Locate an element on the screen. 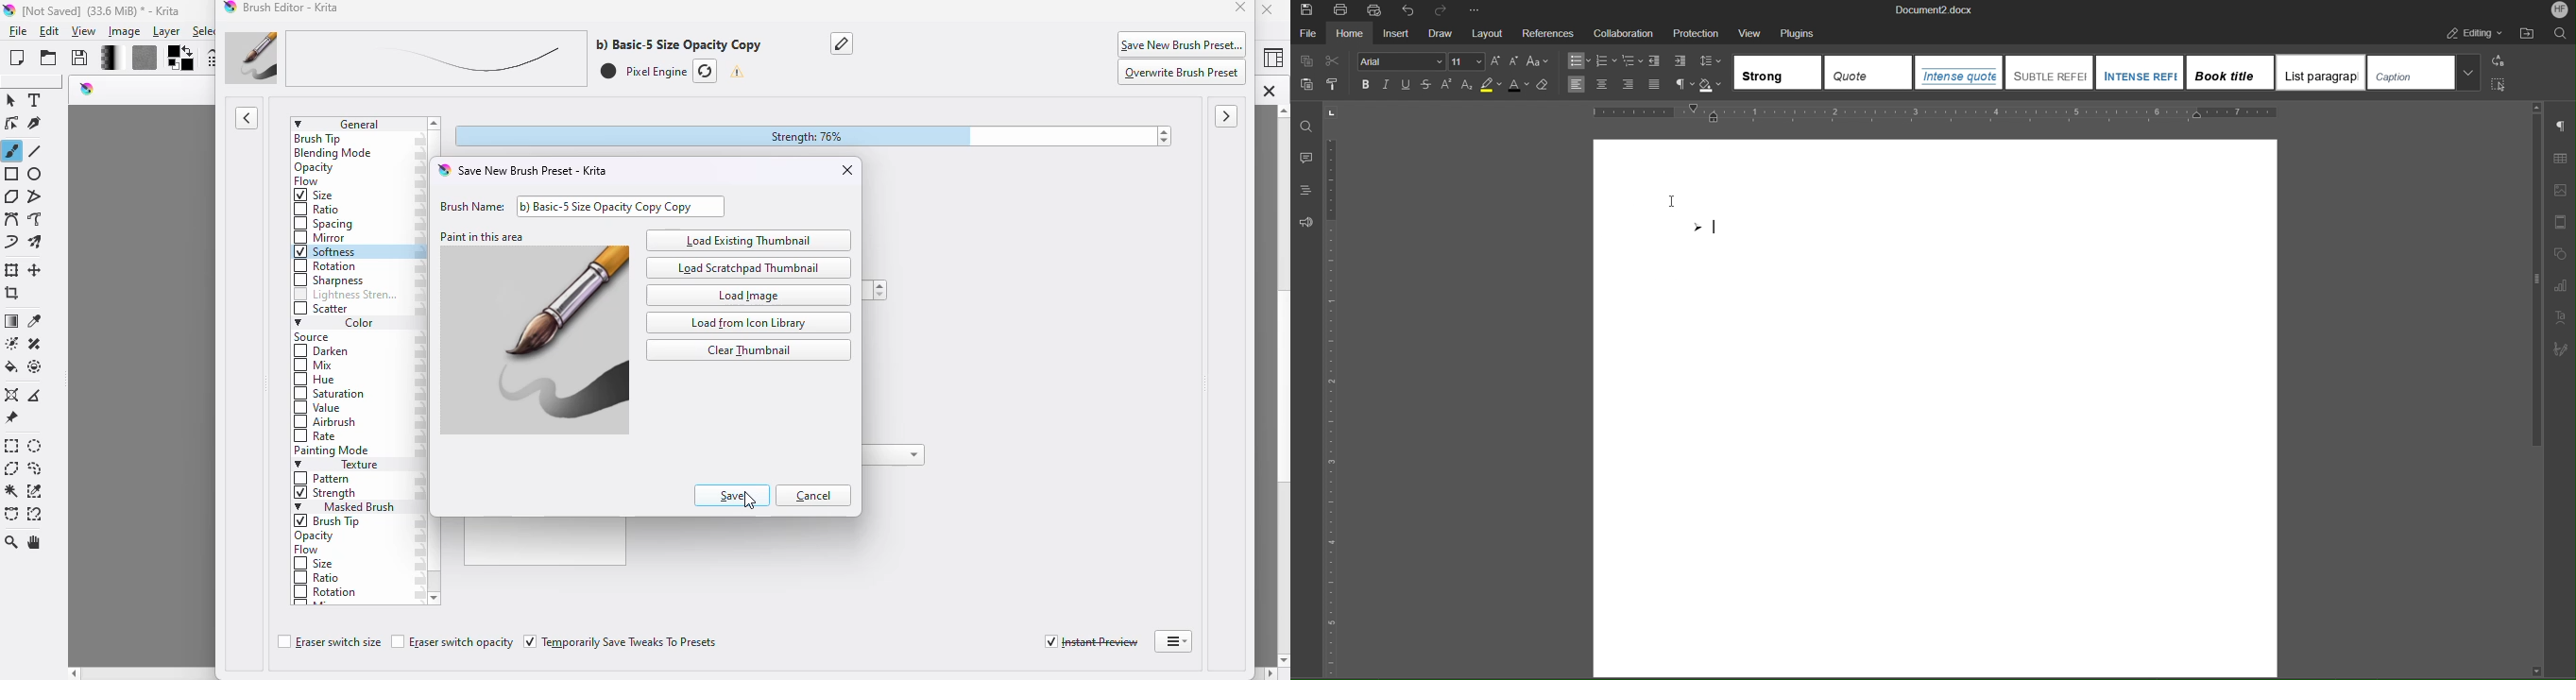  toggle showing scratchpad is located at coordinates (1227, 117).